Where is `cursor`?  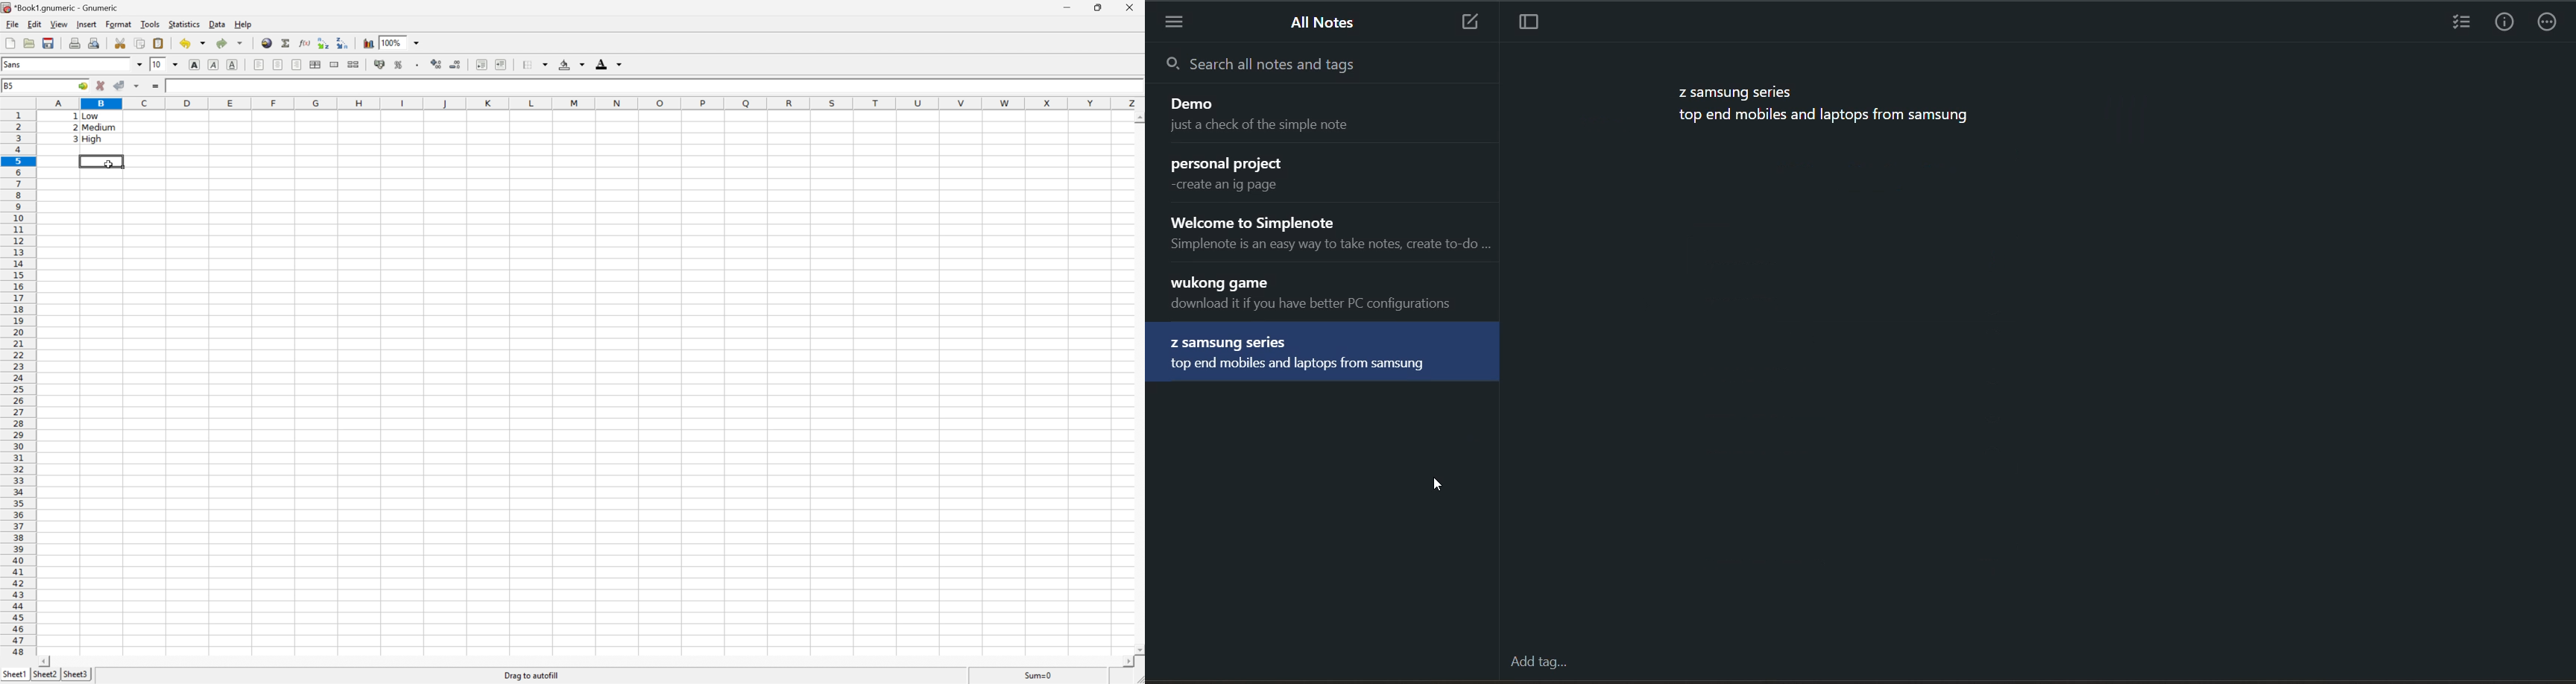
cursor is located at coordinates (1436, 485).